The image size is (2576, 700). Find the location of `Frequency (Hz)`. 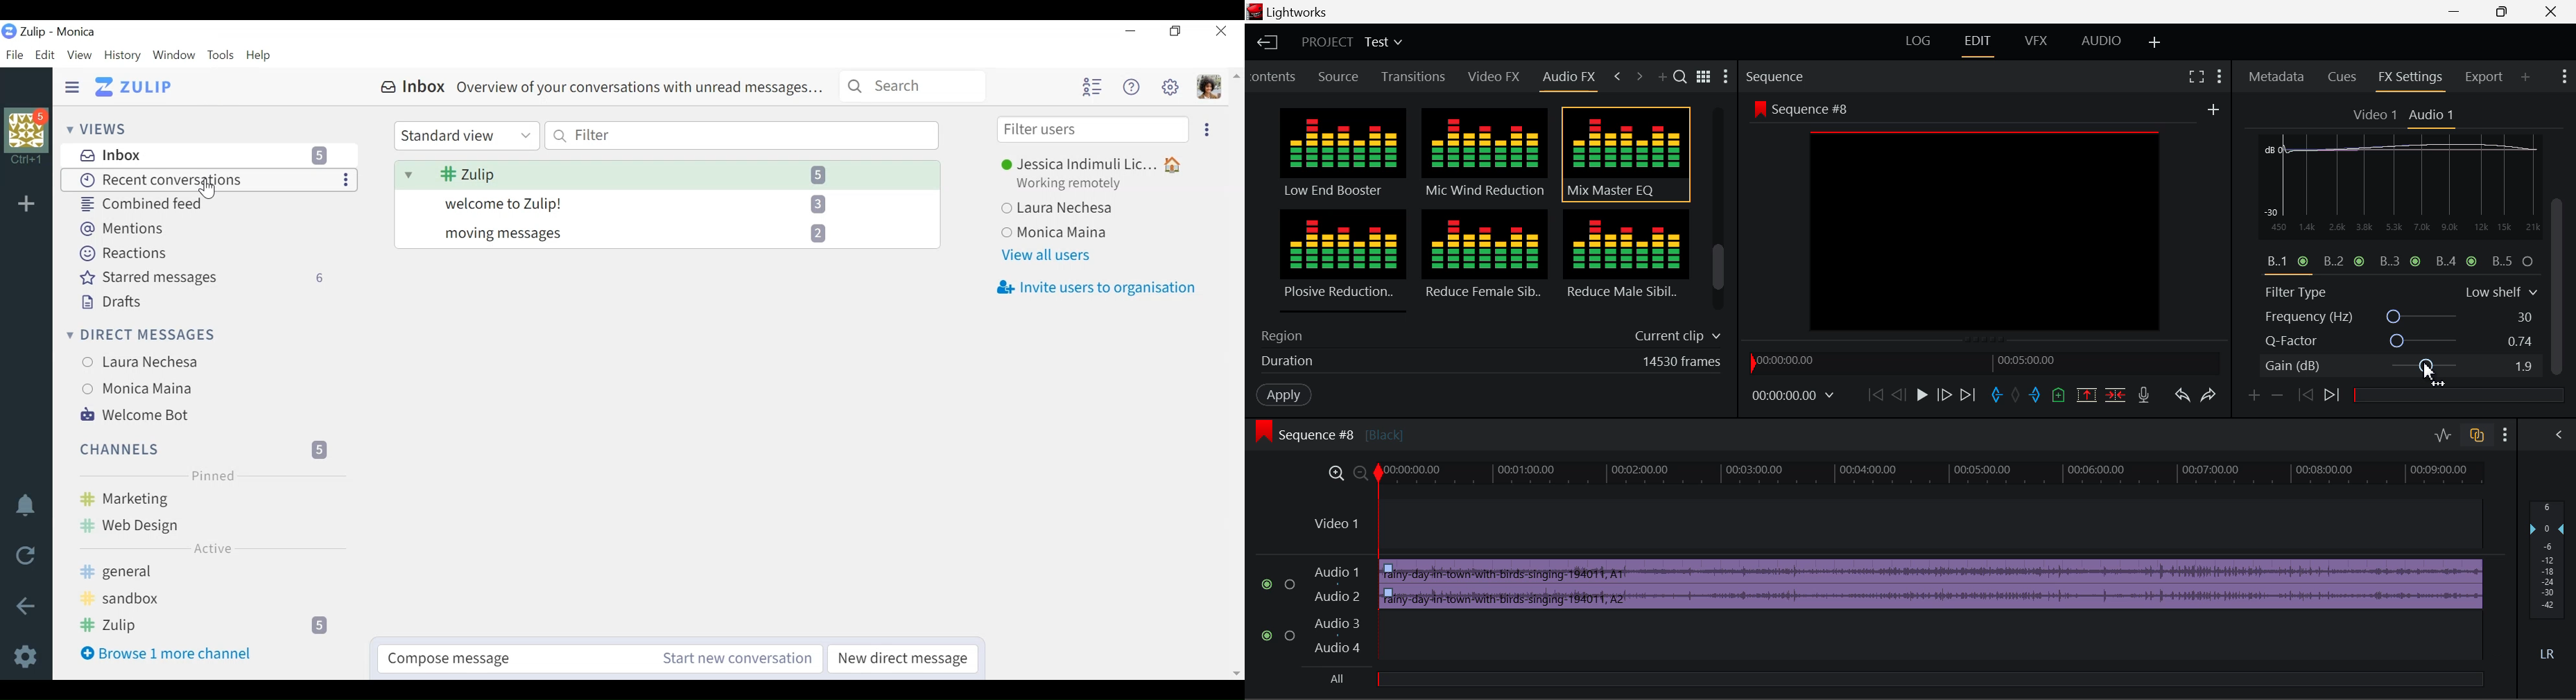

Frequency (Hz) is located at coordinates (2401, 317).